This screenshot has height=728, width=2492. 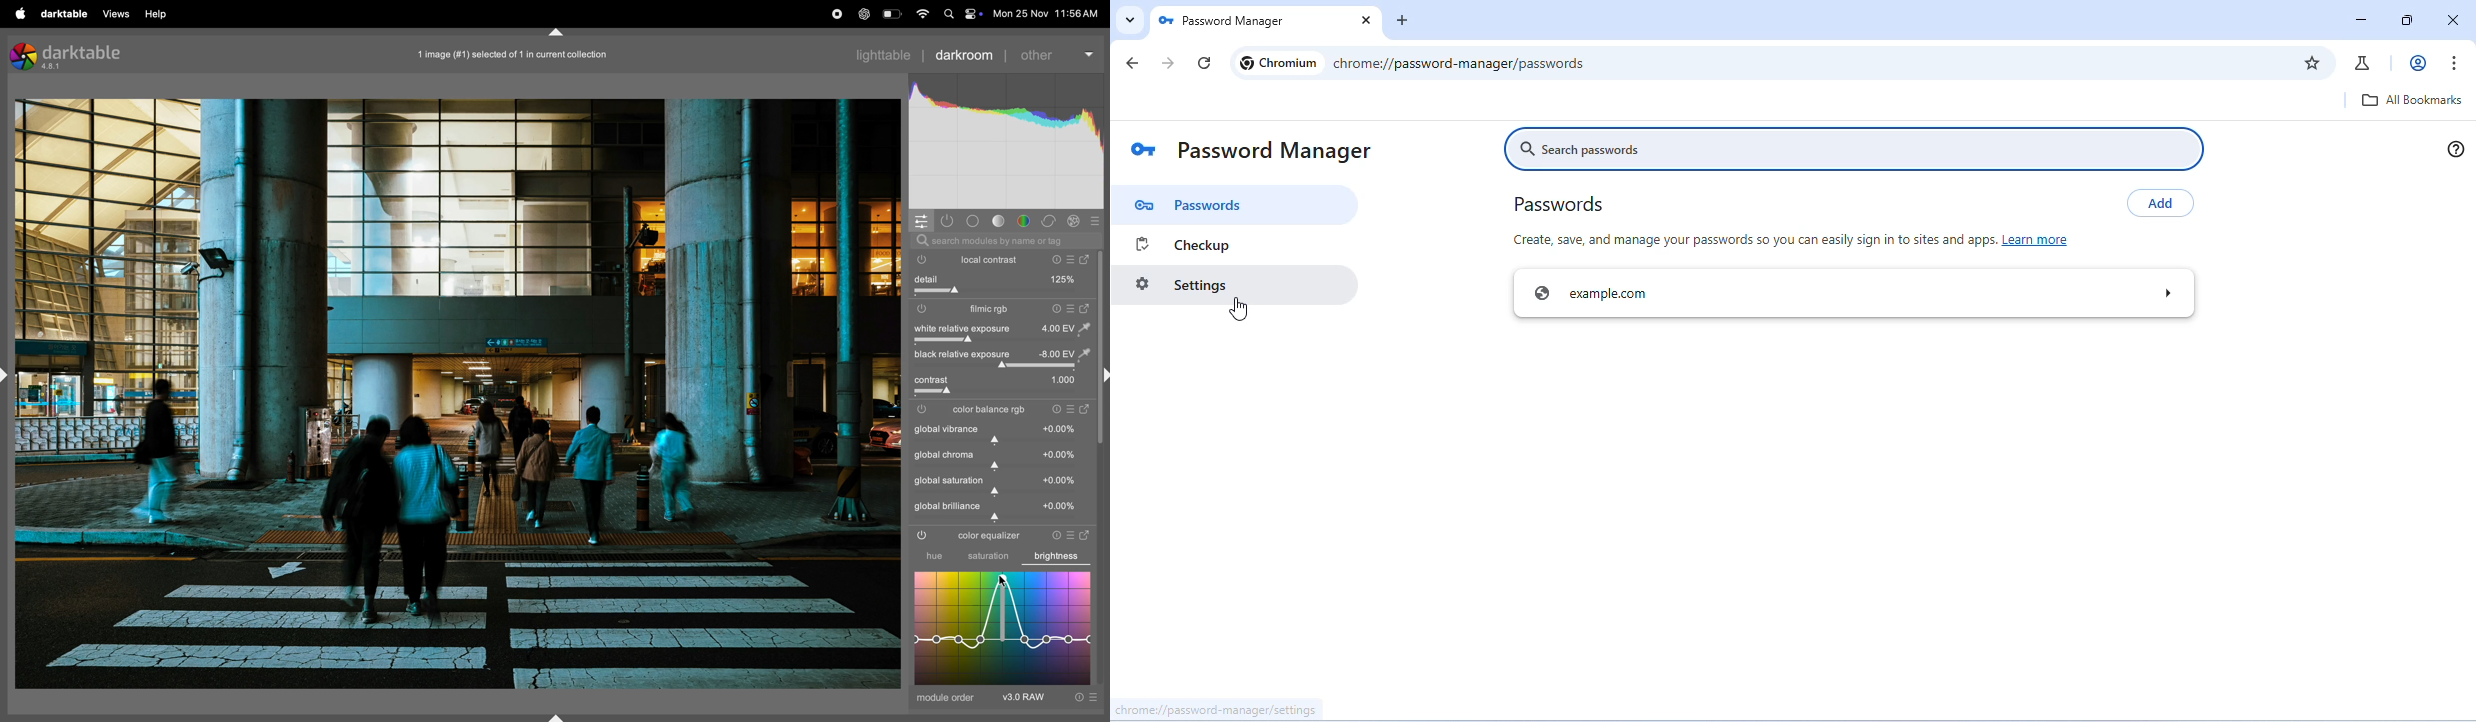 I want to click on white relavtive exposure, so click(x=960, y=329).